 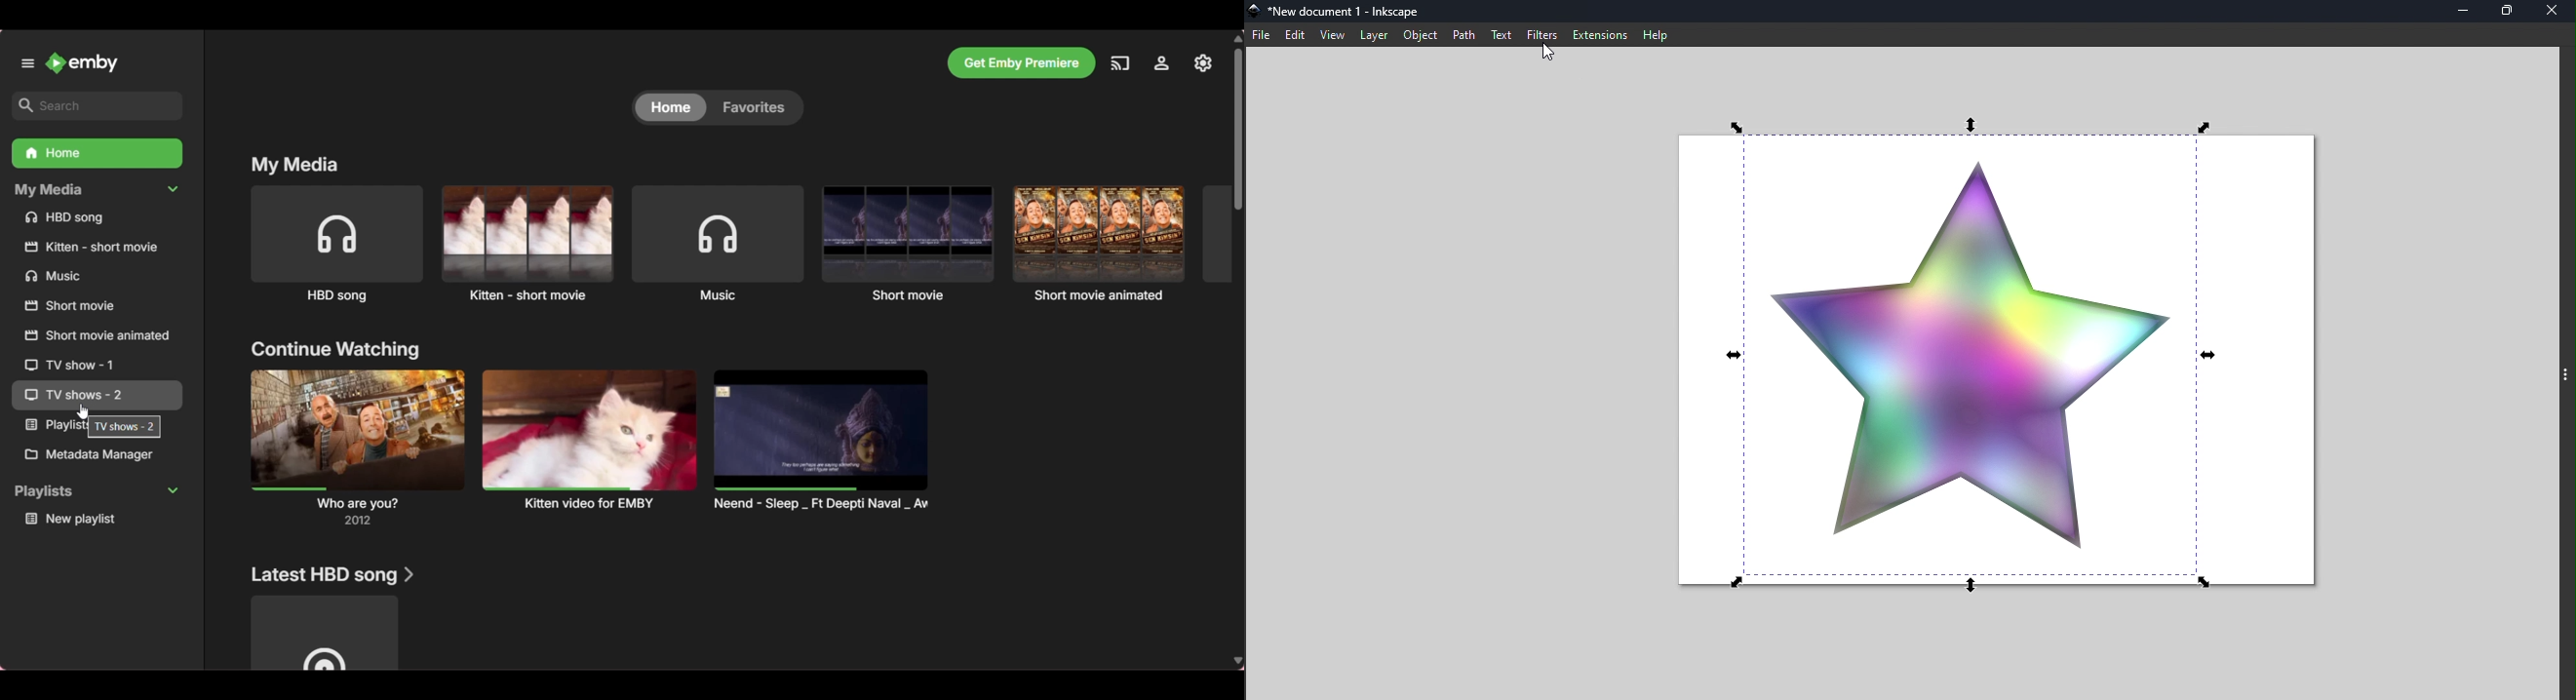 I want to click on Canvas, so click(x=1992, y=355).